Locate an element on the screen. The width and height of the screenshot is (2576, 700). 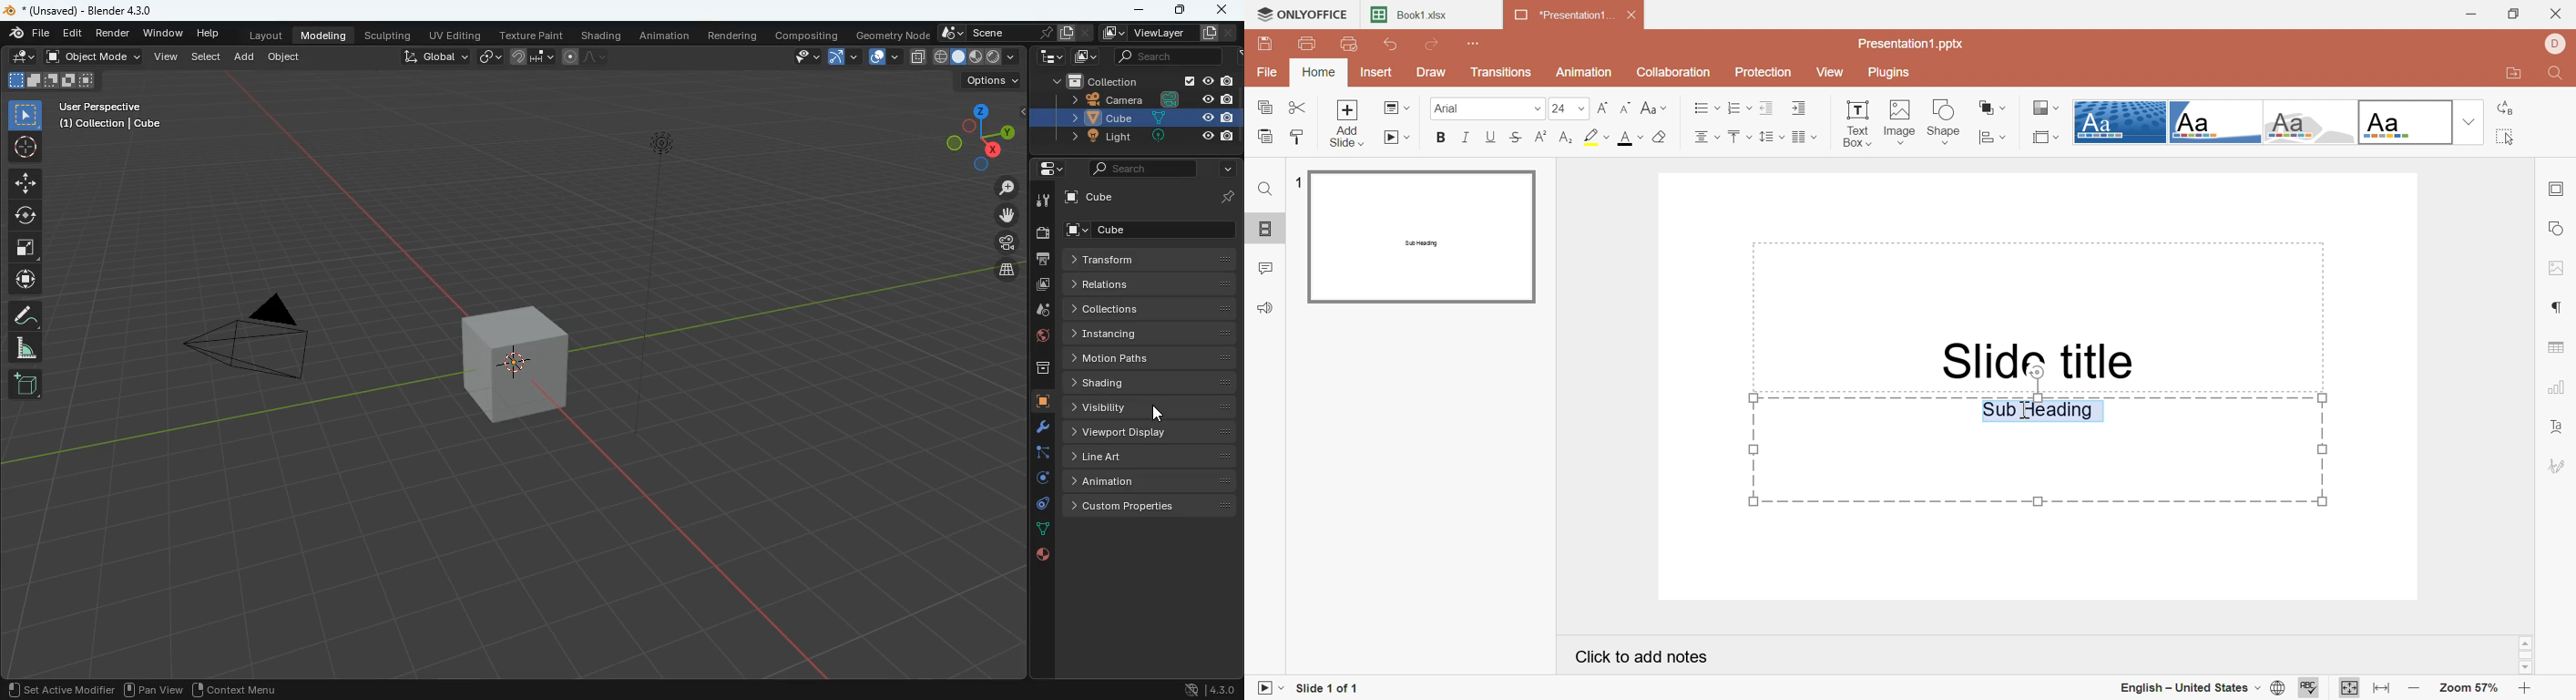
pan view is located at coordinates (151, 688).